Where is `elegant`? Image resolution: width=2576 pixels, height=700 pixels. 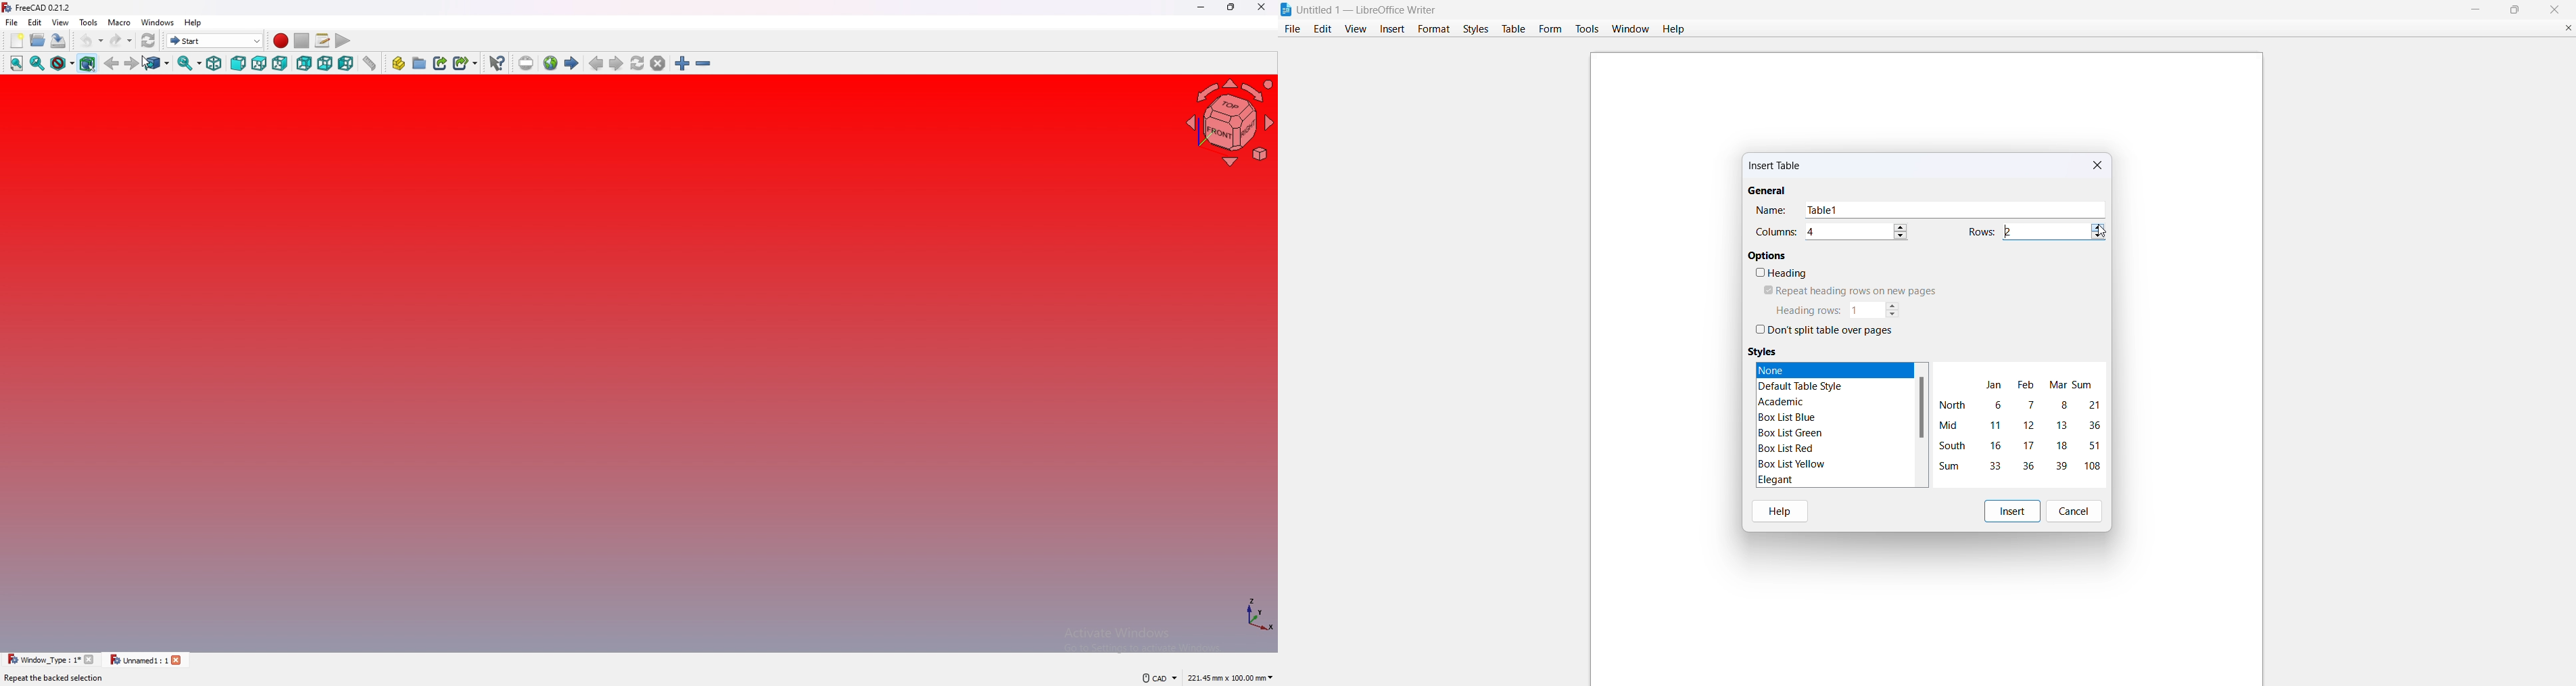
elegant is located at coordinates (1774, 480).